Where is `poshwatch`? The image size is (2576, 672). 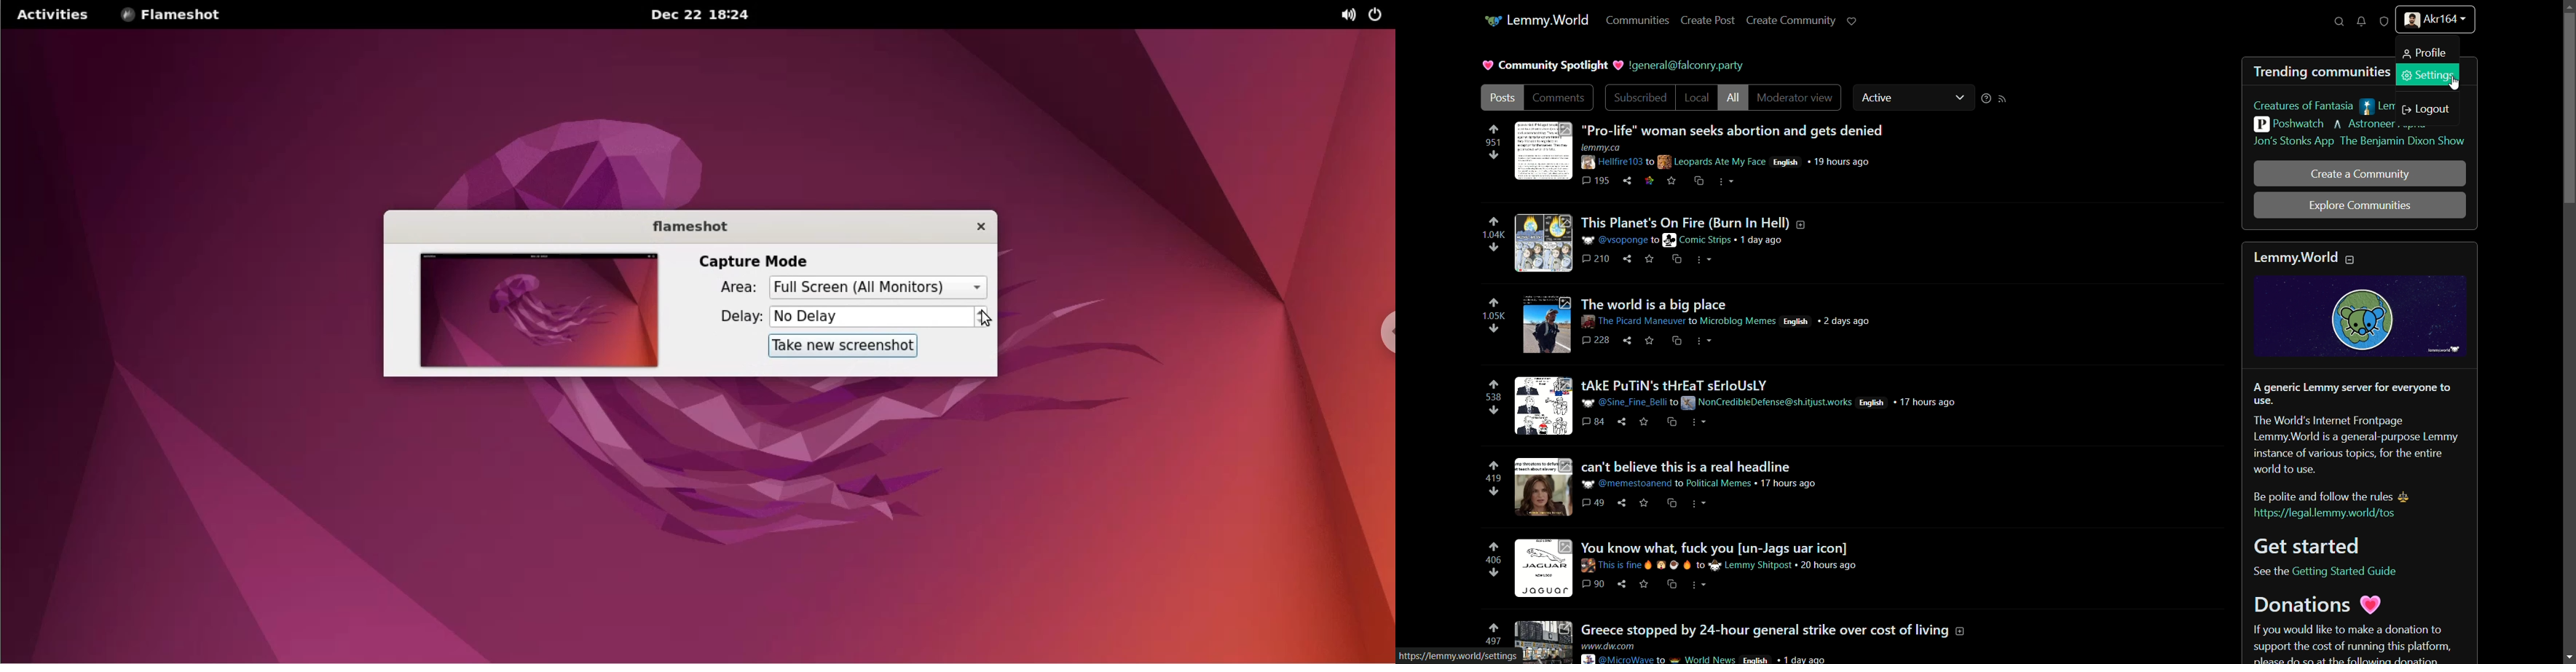
poshwatch is located at coordinates (2289, 124).